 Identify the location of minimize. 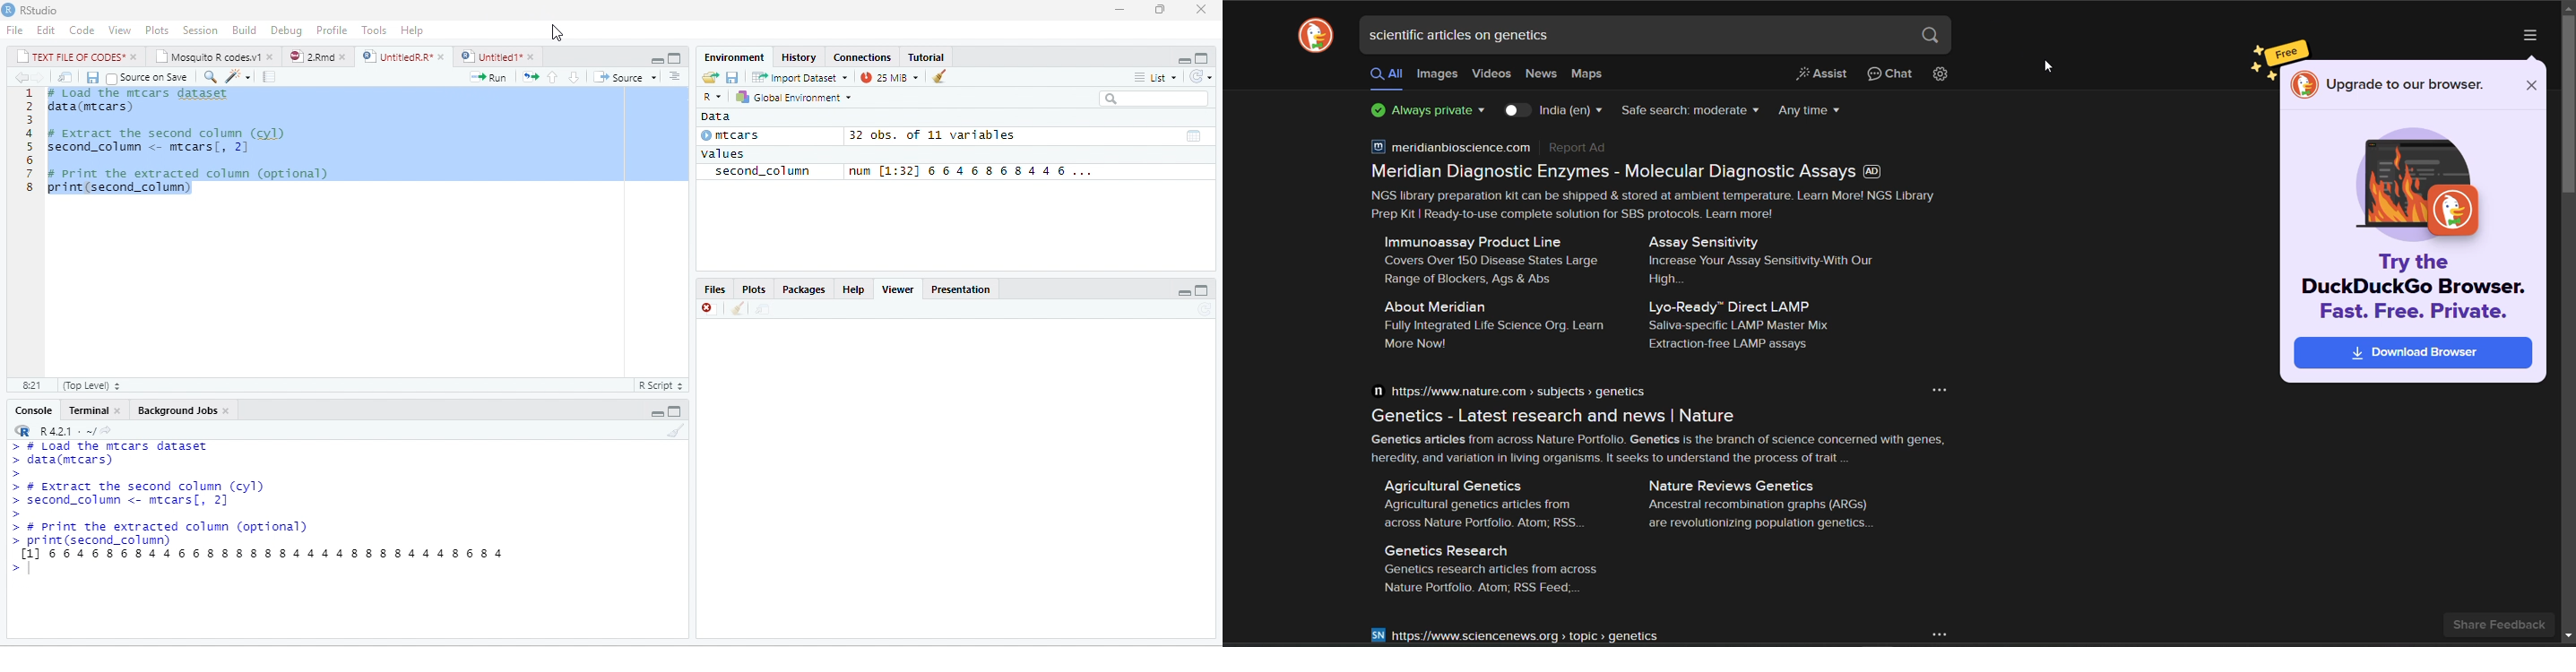
(659, 410).